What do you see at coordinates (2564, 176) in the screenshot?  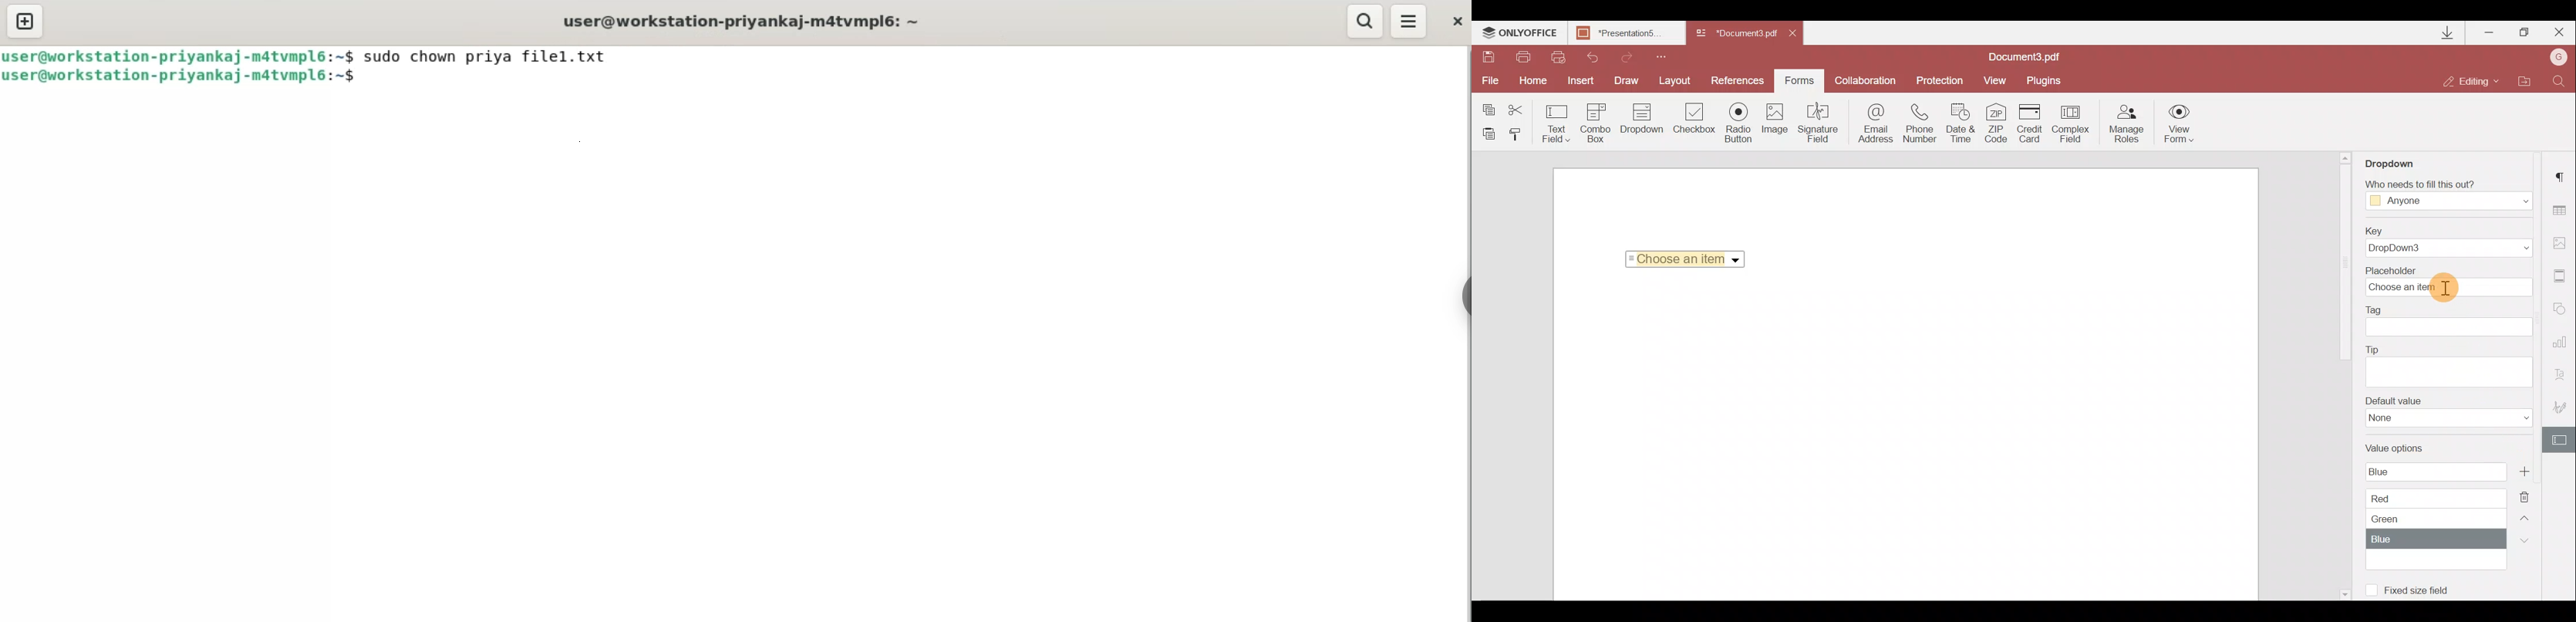 I see `Paragraph settings` at bounding box center [2564, 176].